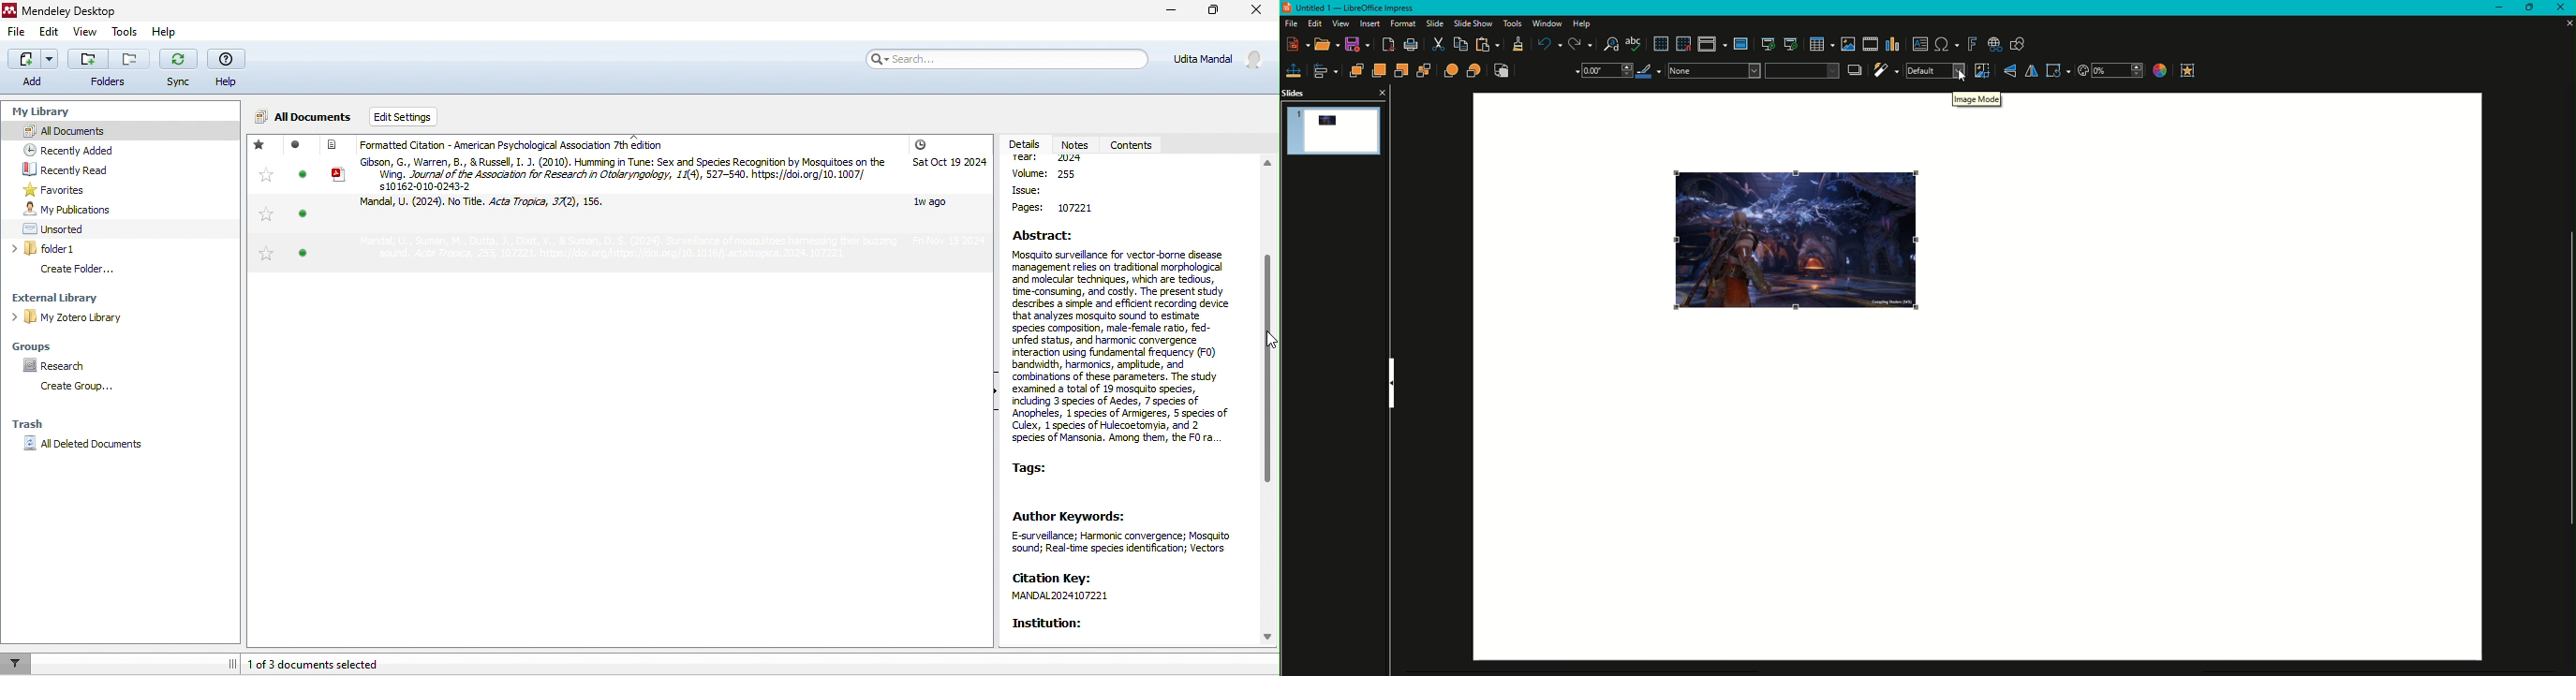  I want to click on Export as PDF, so click(1389, 46).